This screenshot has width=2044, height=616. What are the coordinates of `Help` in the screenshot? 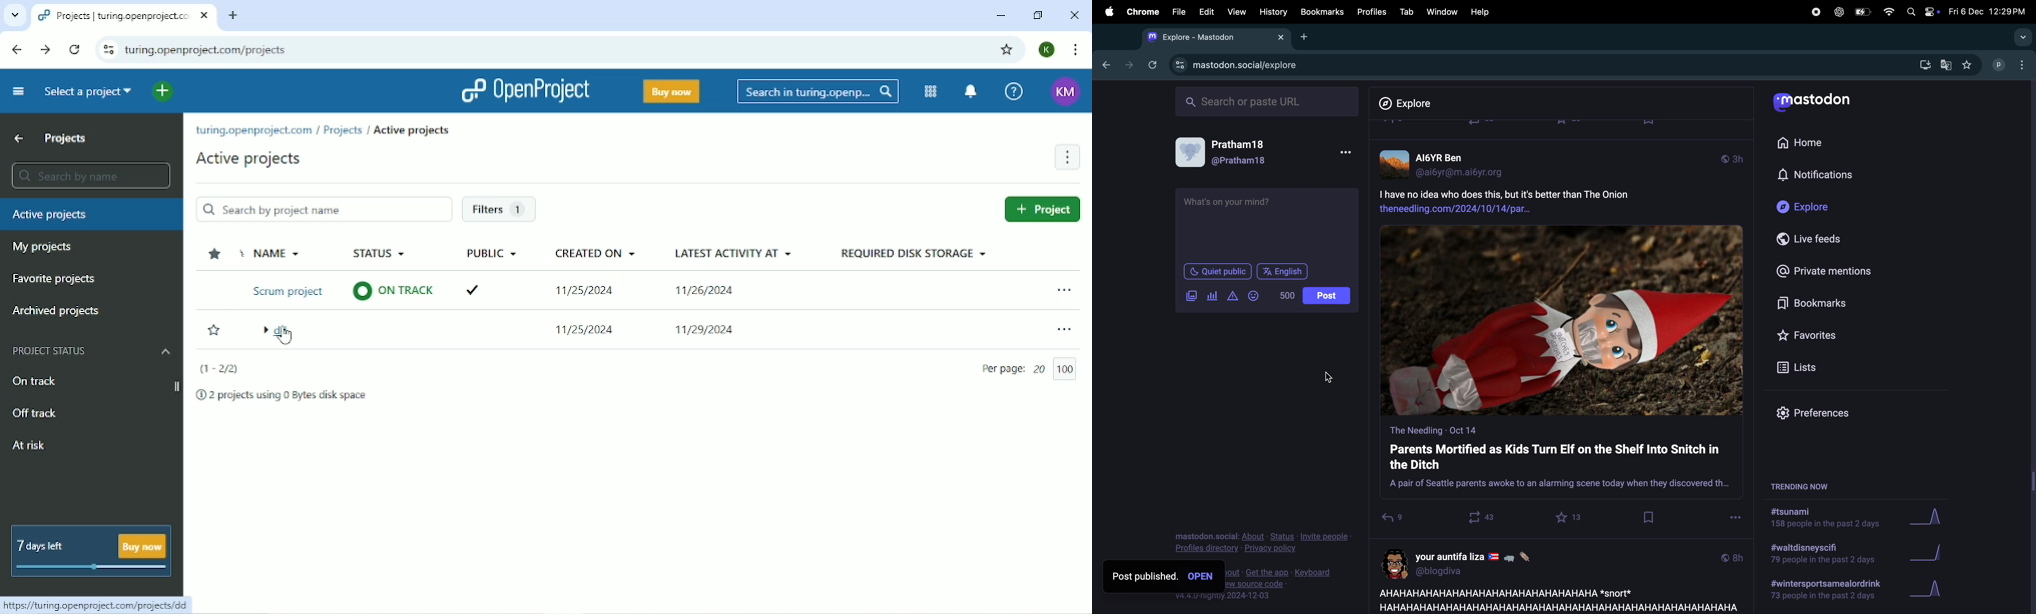 It's located at (1013, 91).